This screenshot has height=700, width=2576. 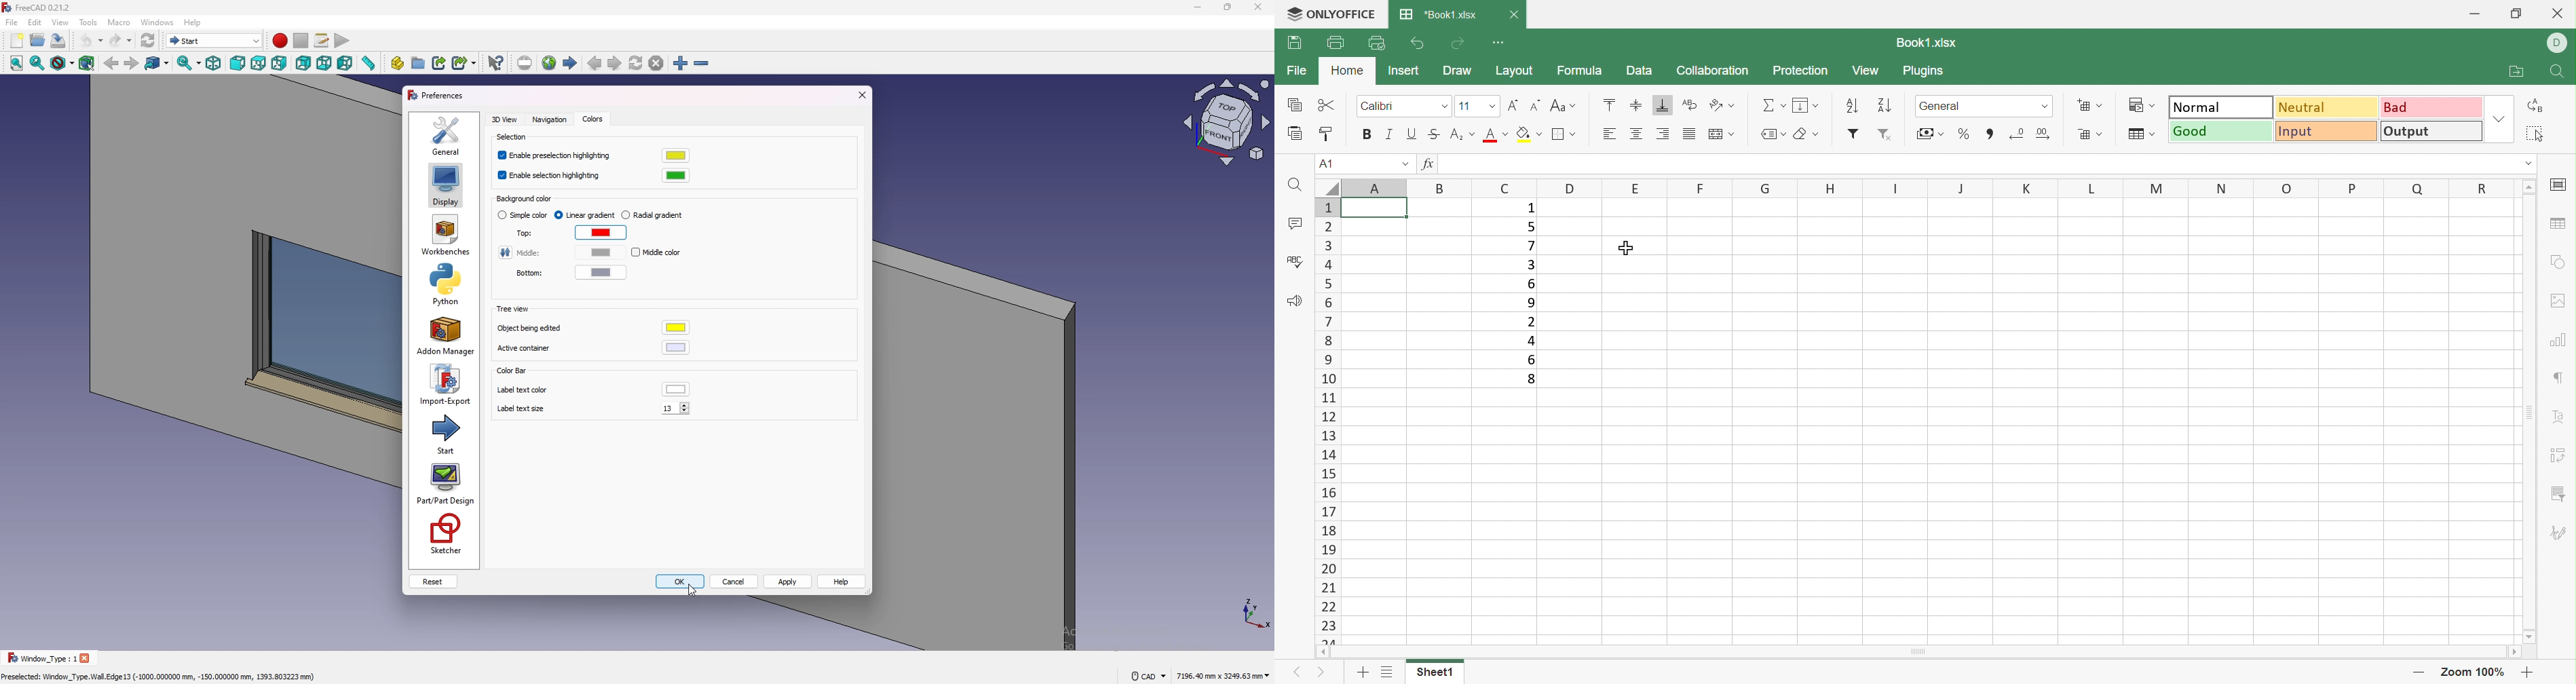 I want to click on Shape settings, so click(x=2557, y=254).